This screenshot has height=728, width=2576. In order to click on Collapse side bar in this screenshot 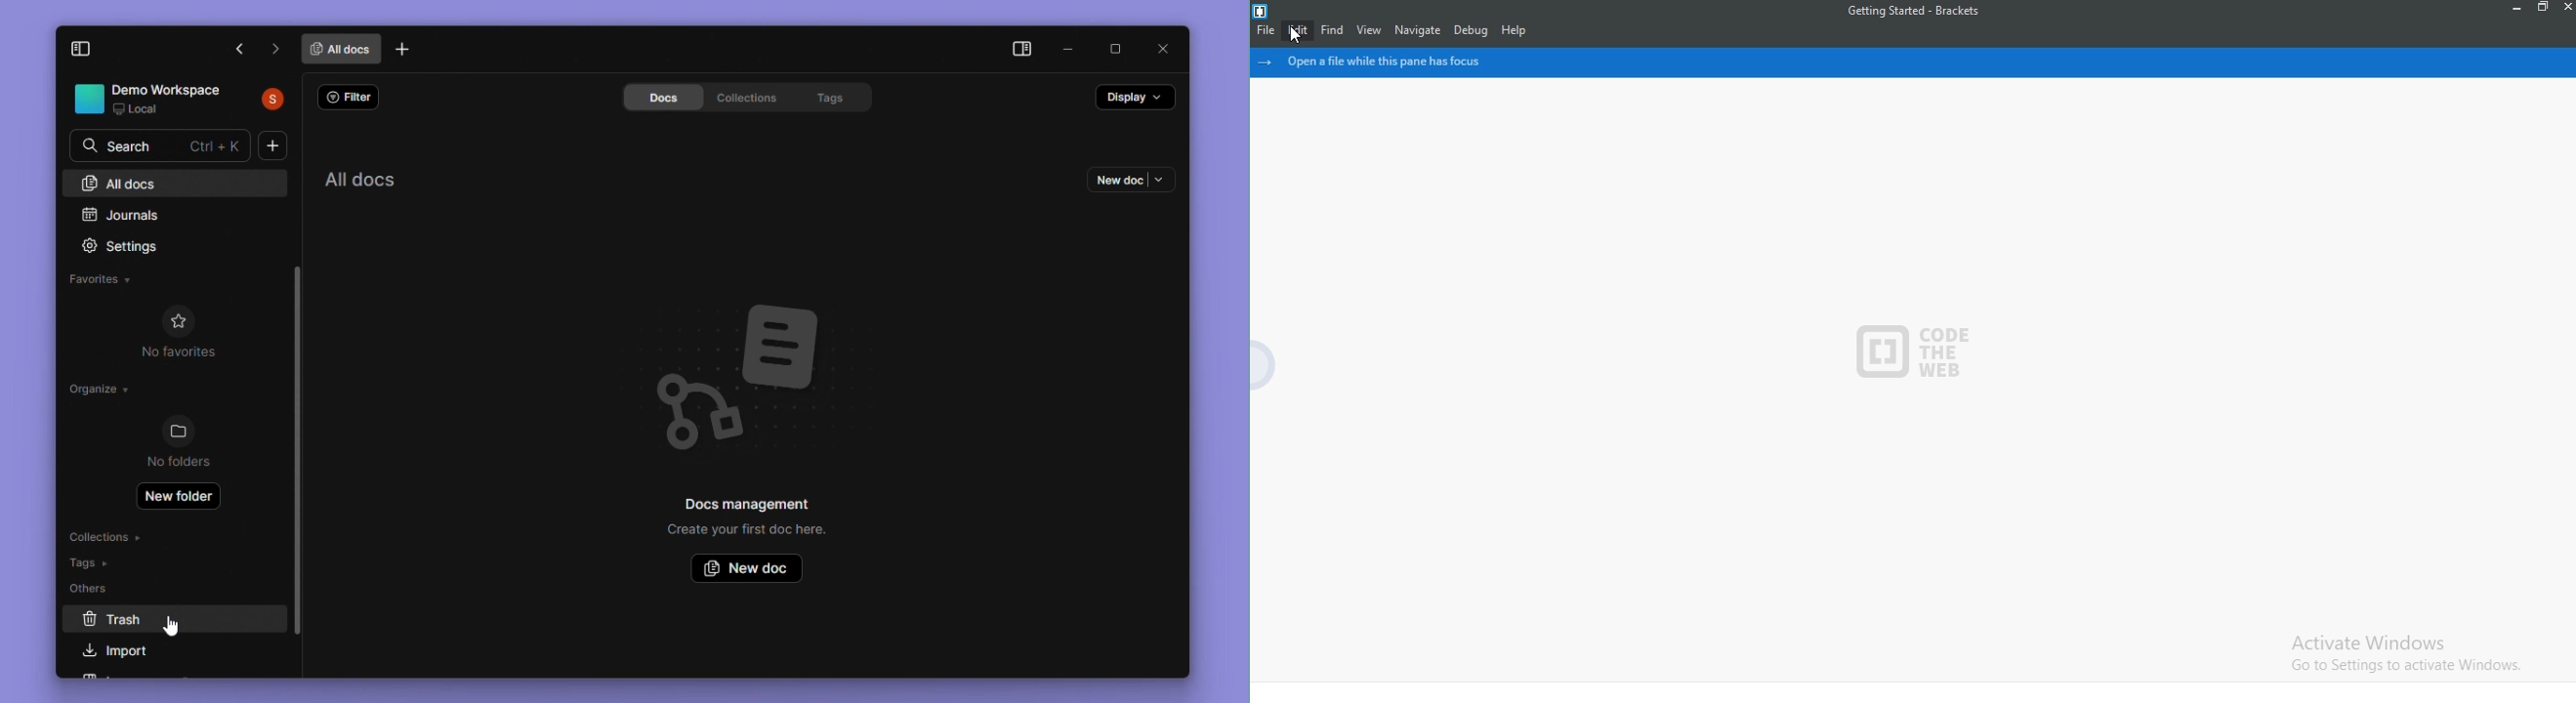, I will do `click(1021, 48)`.